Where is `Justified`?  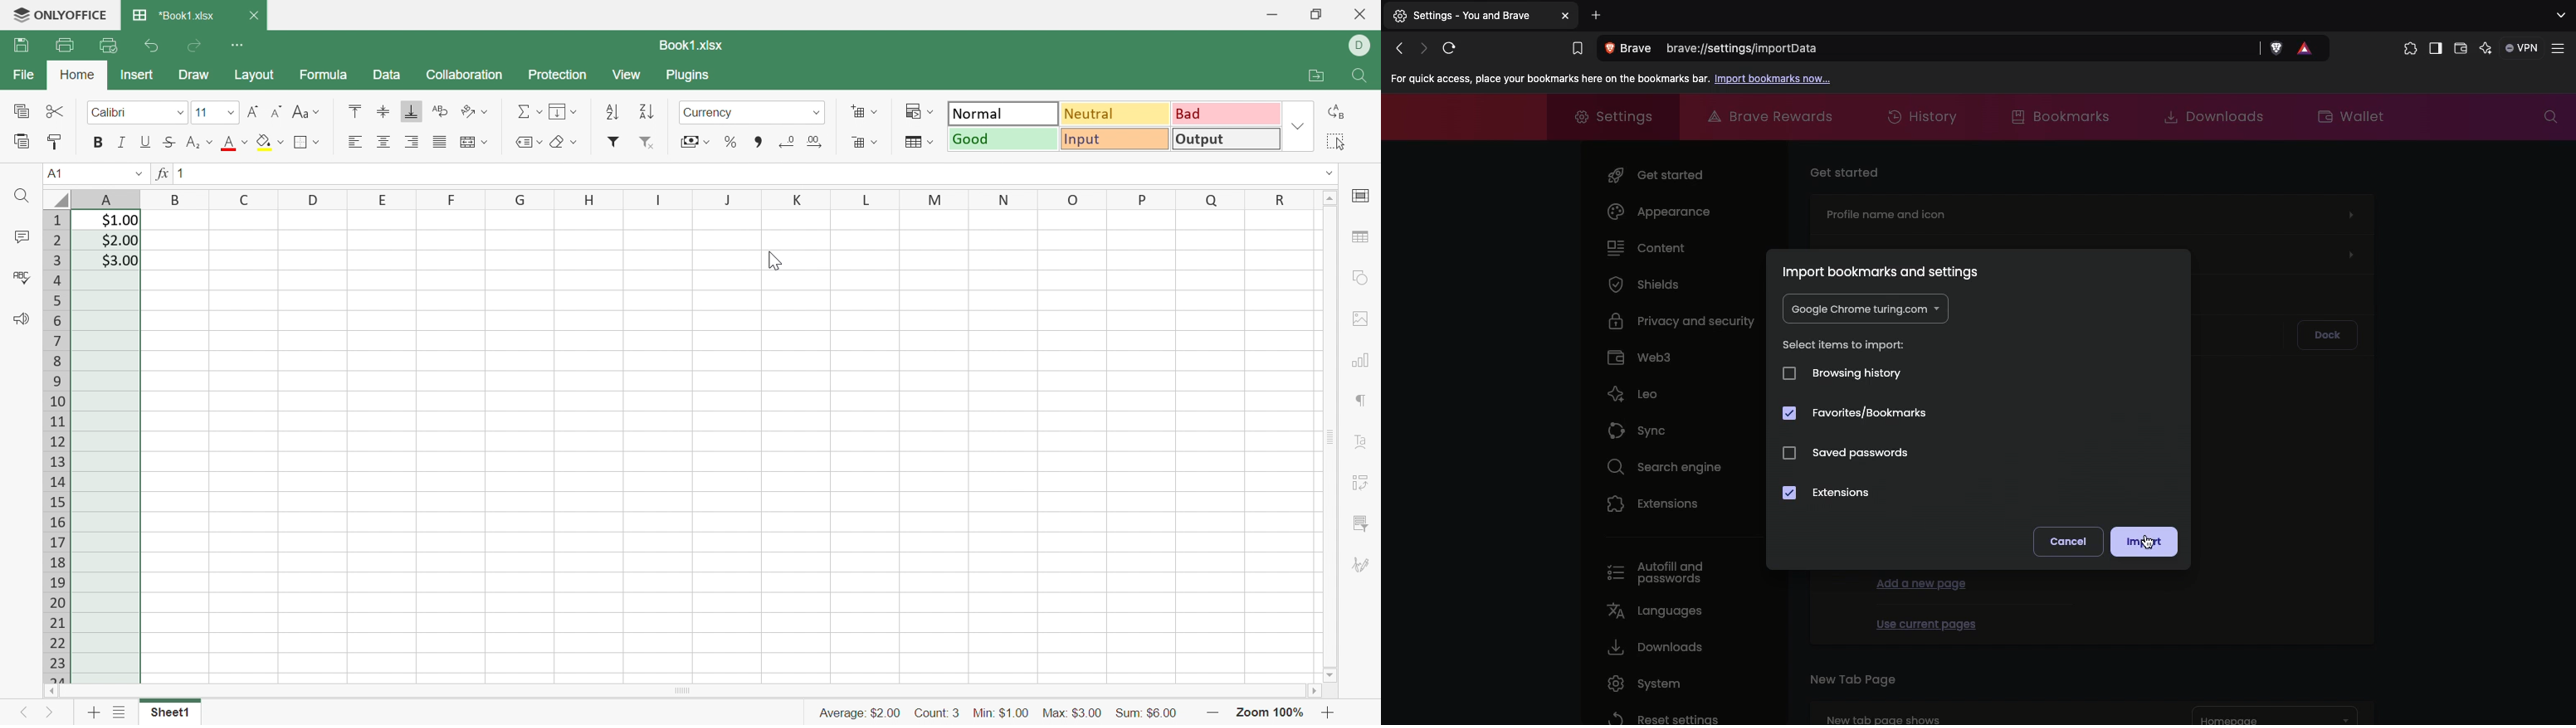 Justified is located at coordinates (439, 140).